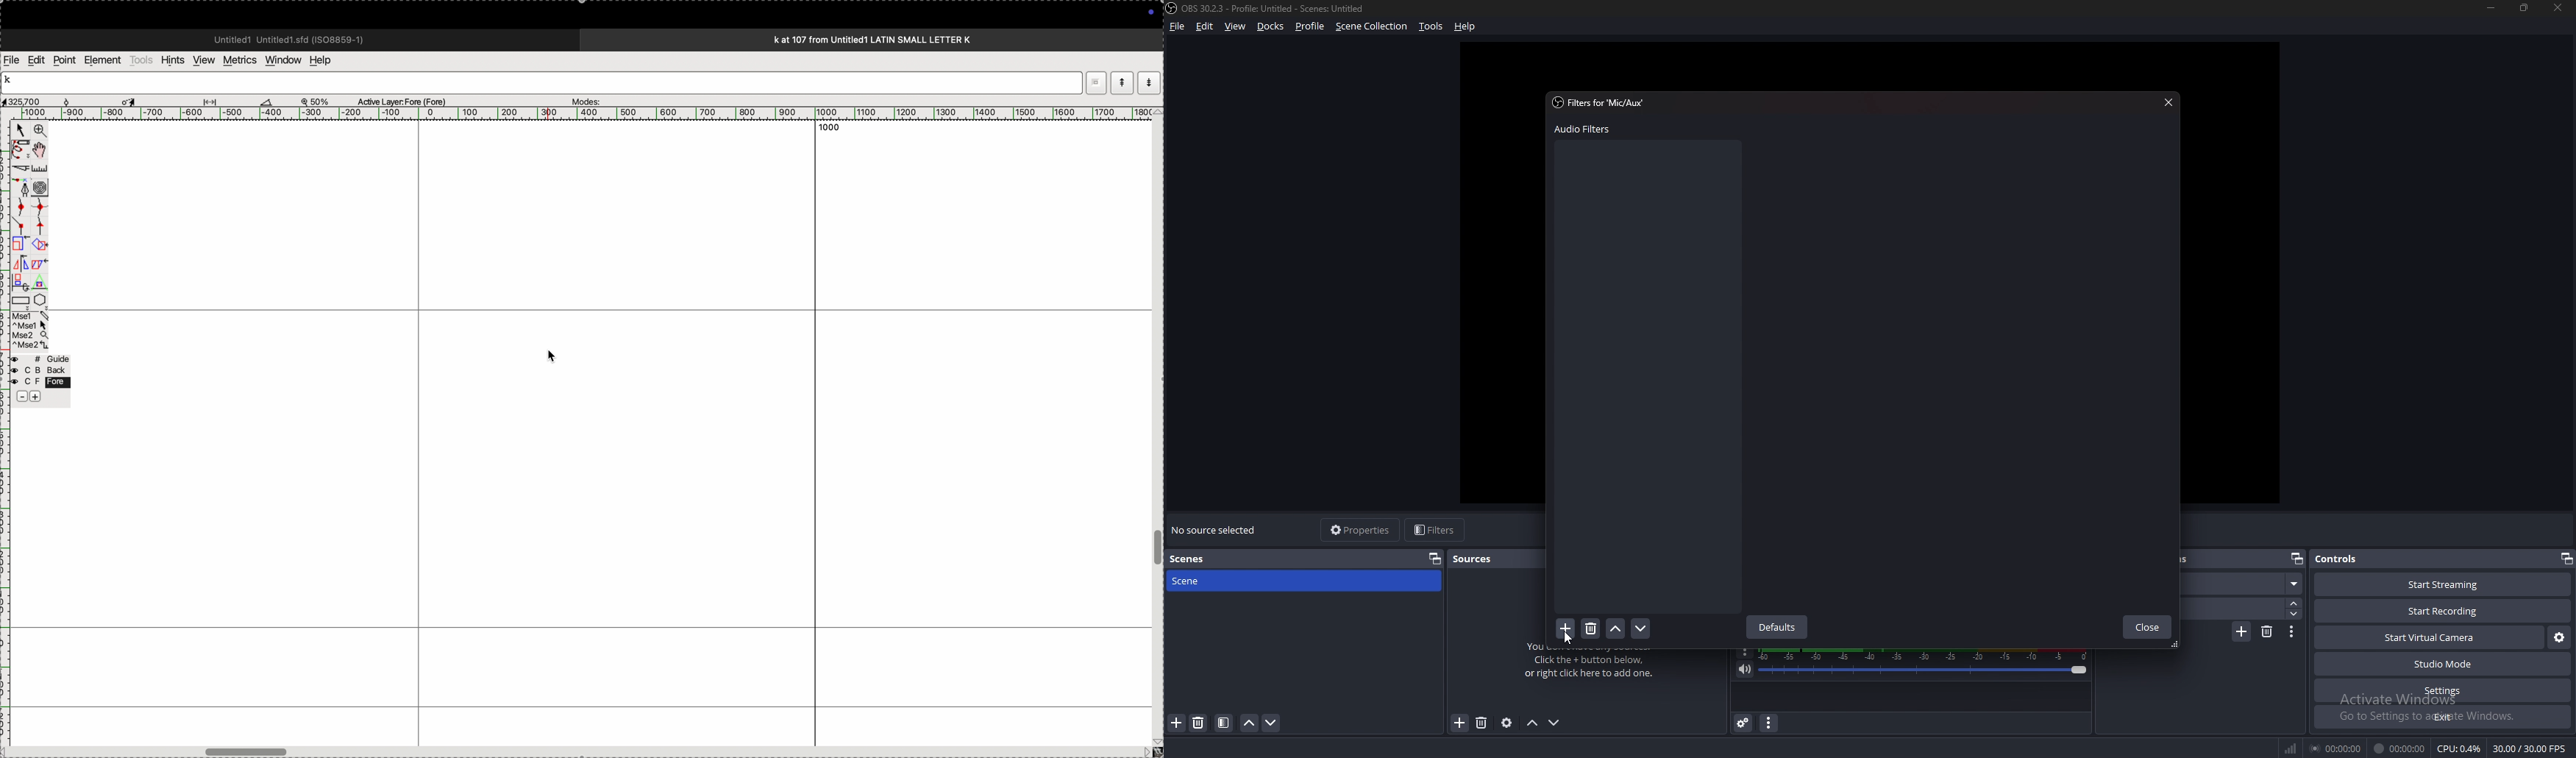 This screenshot has height=784, width=2576. I want to click on circles, so click(43, 187).